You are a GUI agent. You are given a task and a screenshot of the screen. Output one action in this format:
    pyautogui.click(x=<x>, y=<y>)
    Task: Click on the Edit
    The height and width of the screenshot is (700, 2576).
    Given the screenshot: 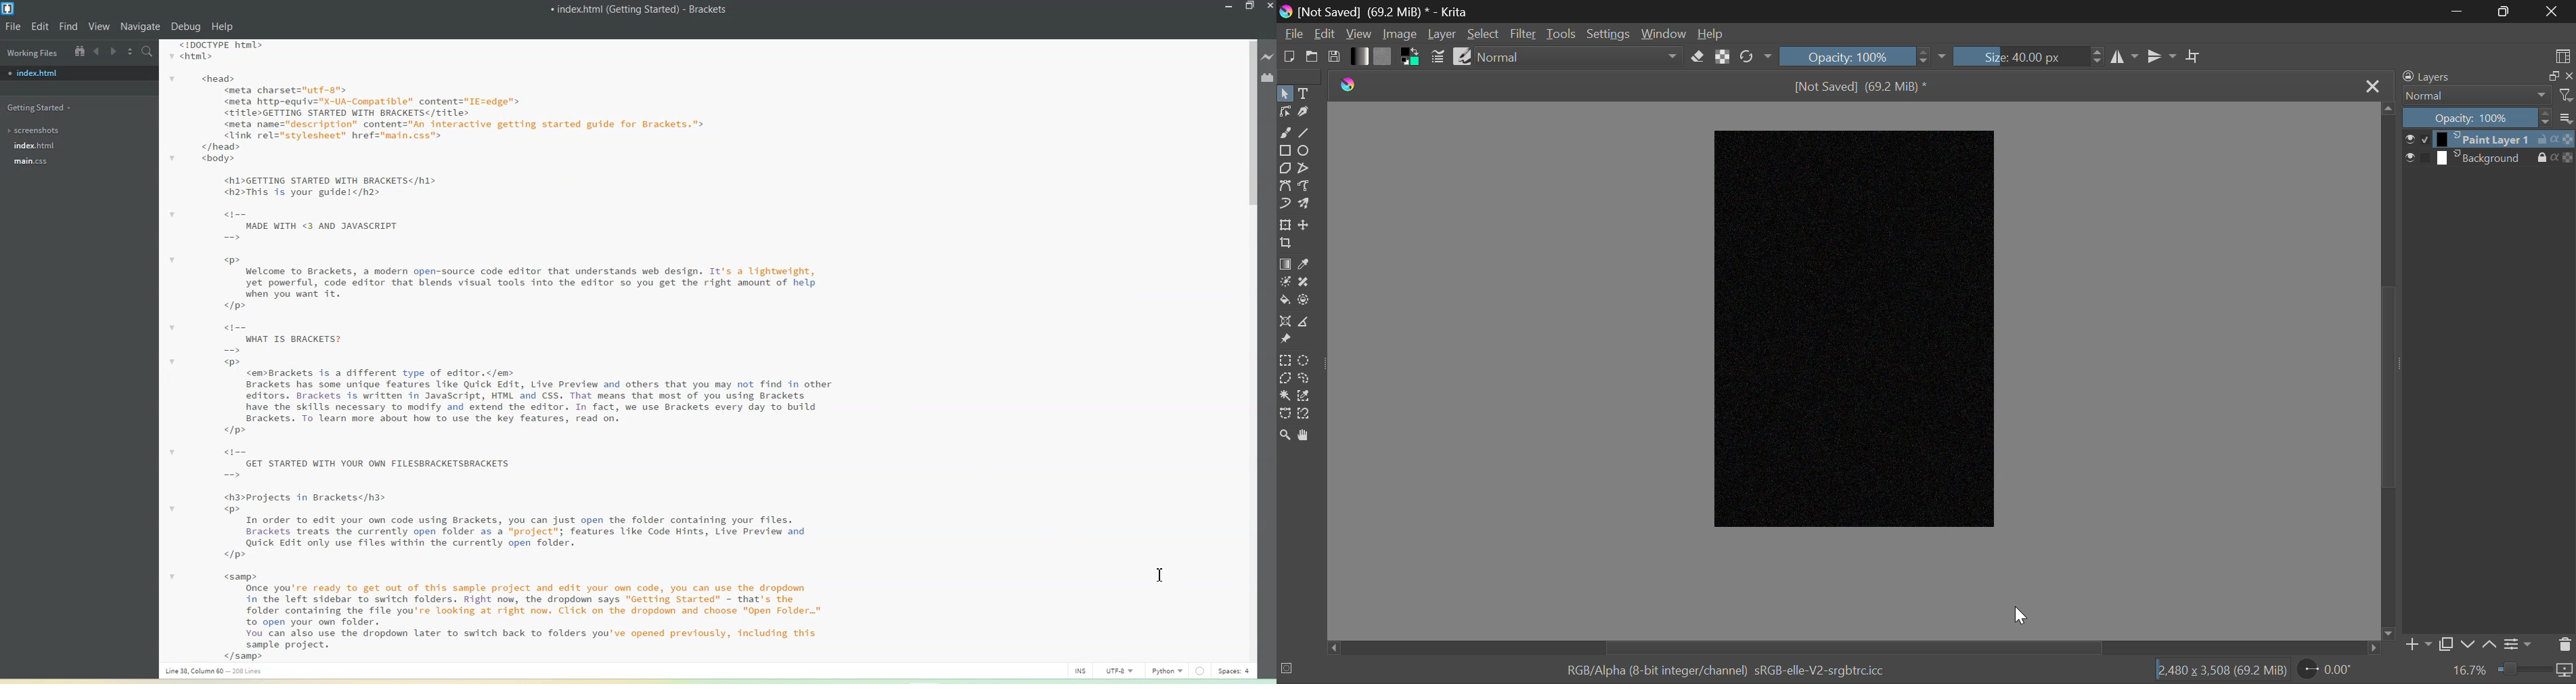 What is the action you would take?
    pyautogui.click(x=41, y=26)
    